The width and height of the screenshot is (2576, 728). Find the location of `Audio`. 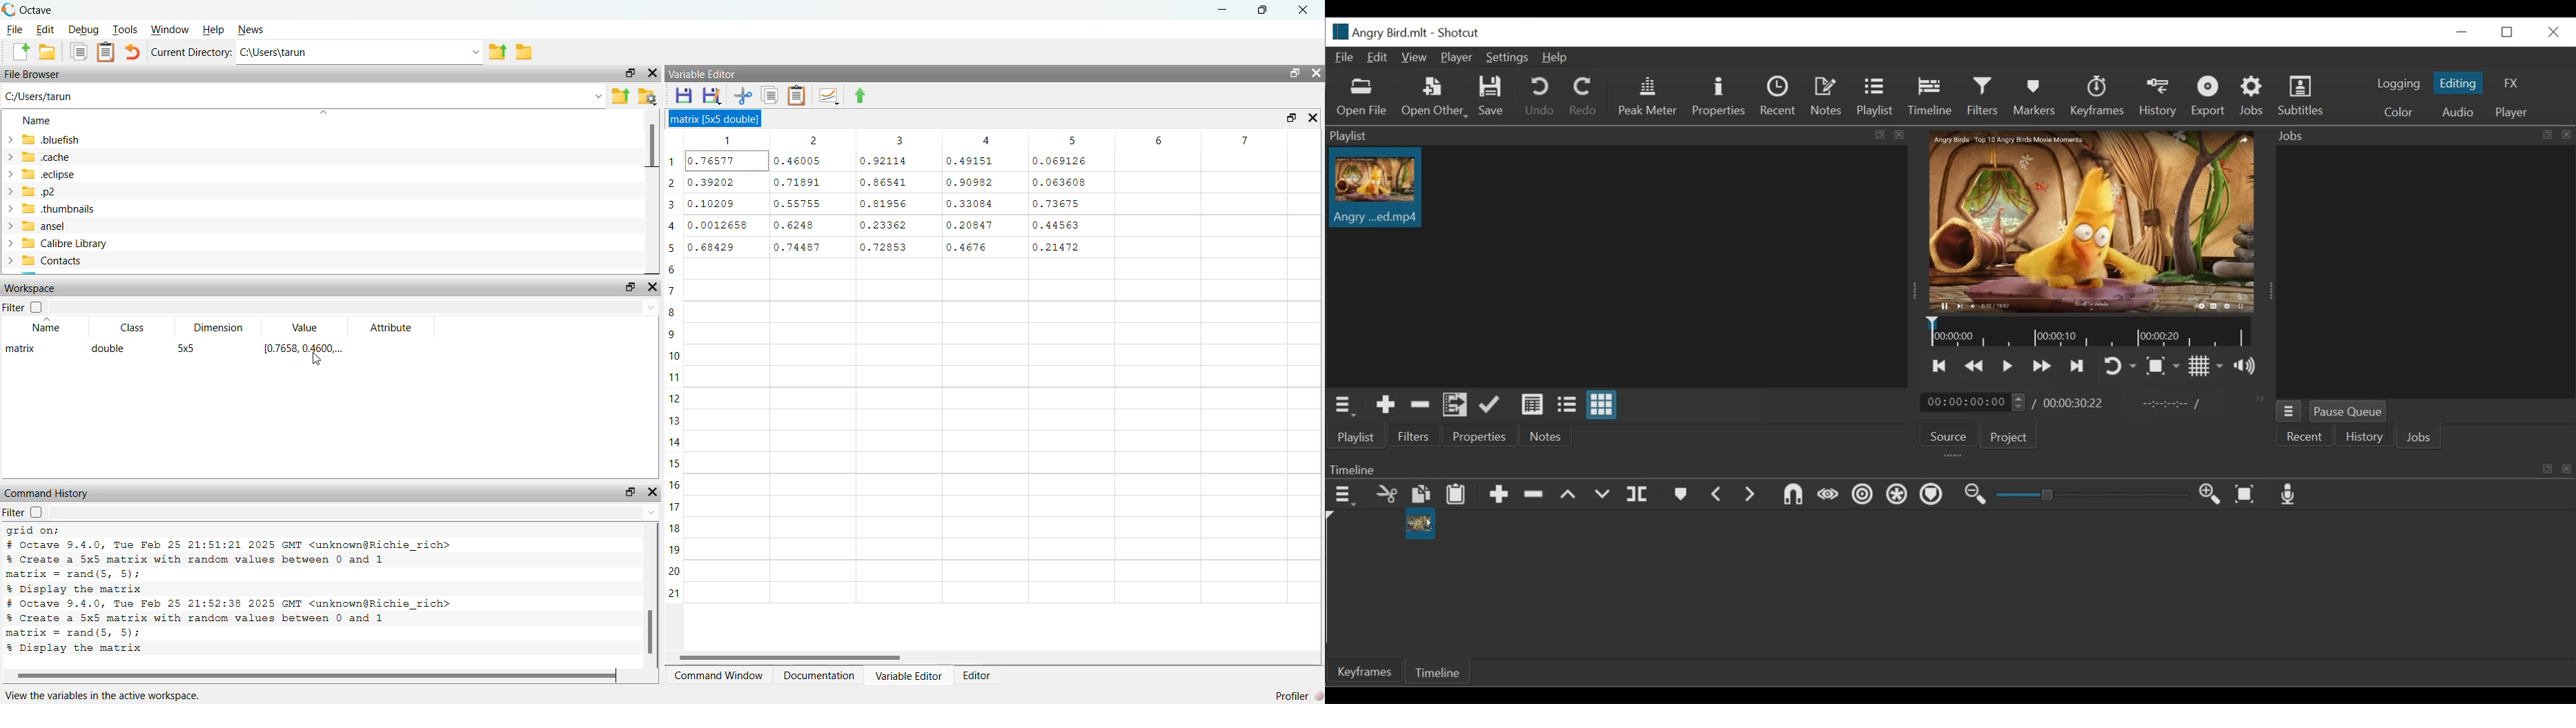

Audio is located at coordinates (2458, 111).